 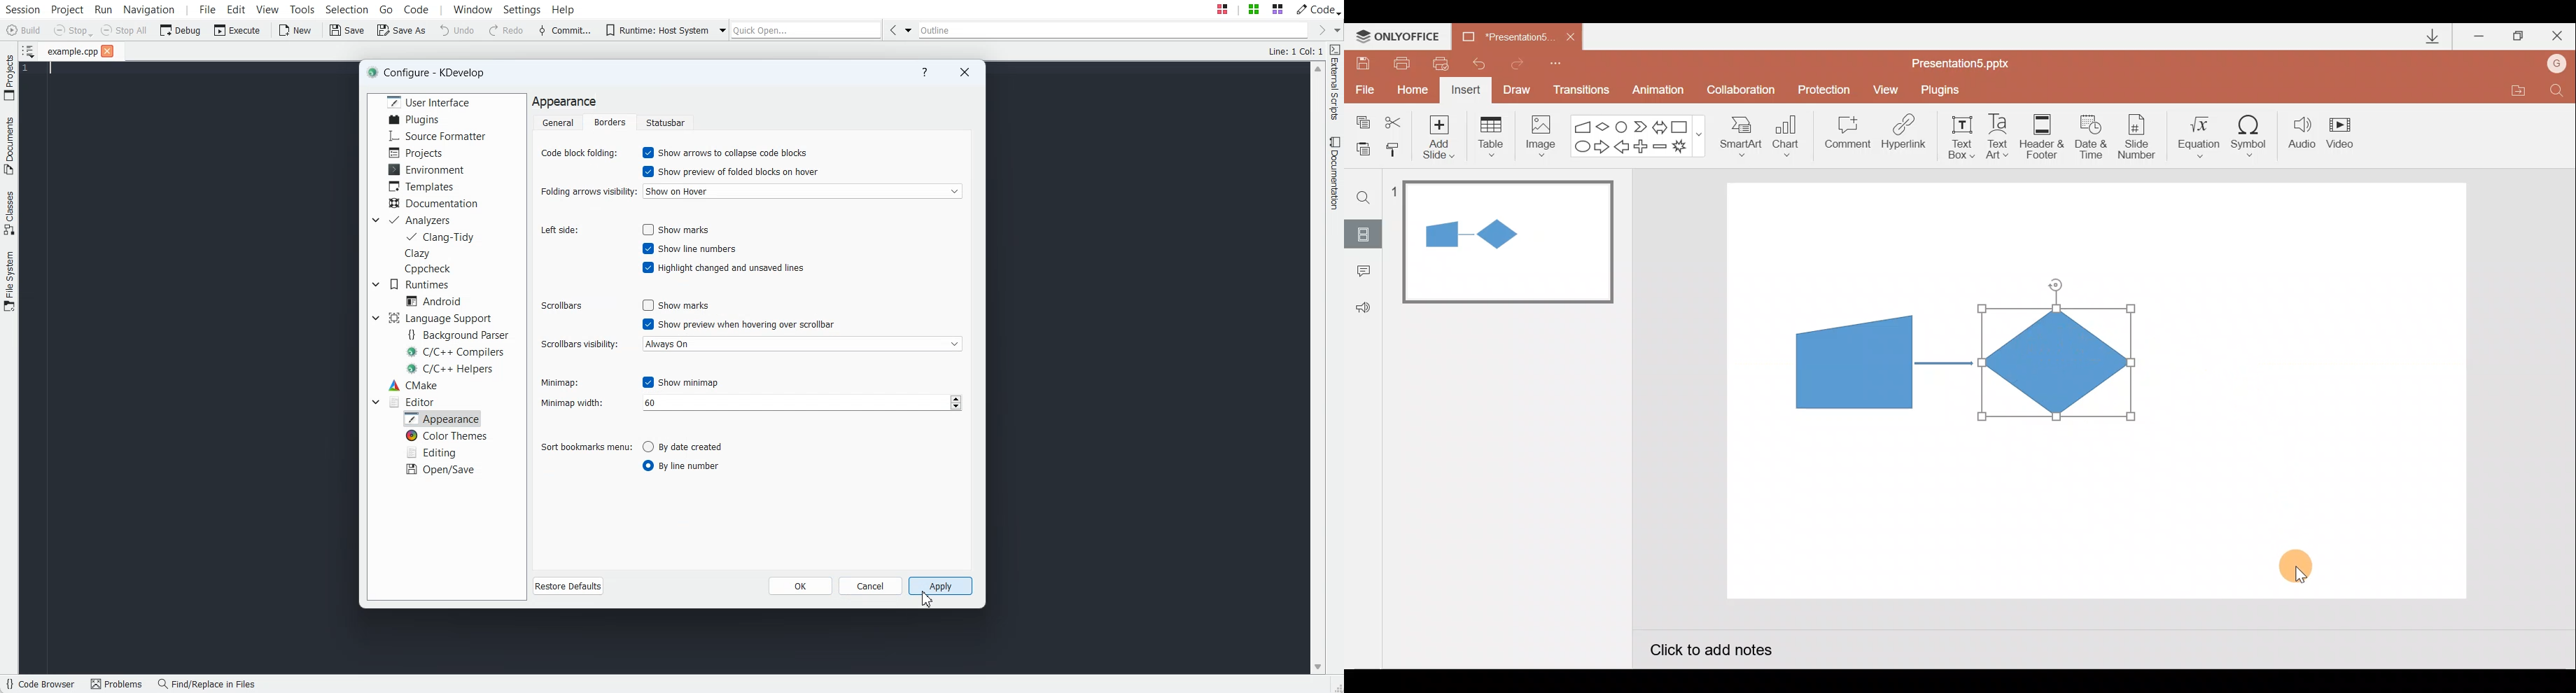 I want to click on Copy style, so click(x=1394, y=148).